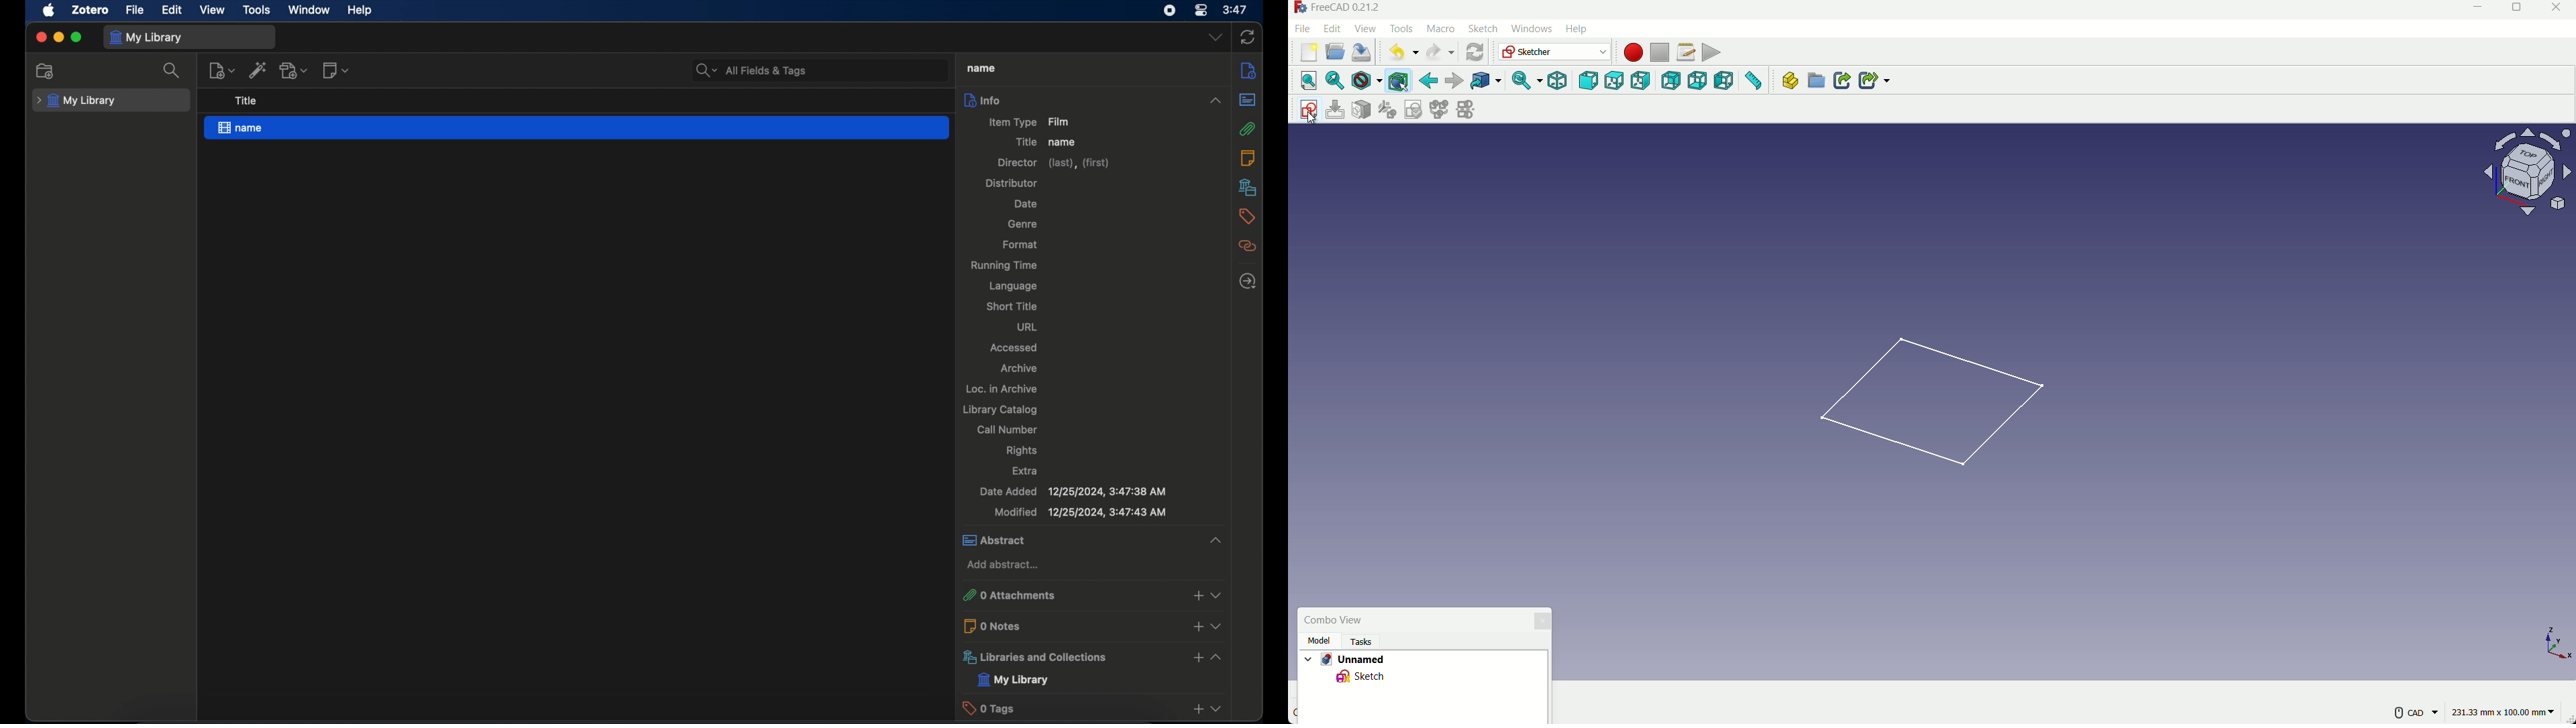  What do you see at coordinates (1248, 37) in the screenshot?
I see `sync` at bounding box center [1248, 37].